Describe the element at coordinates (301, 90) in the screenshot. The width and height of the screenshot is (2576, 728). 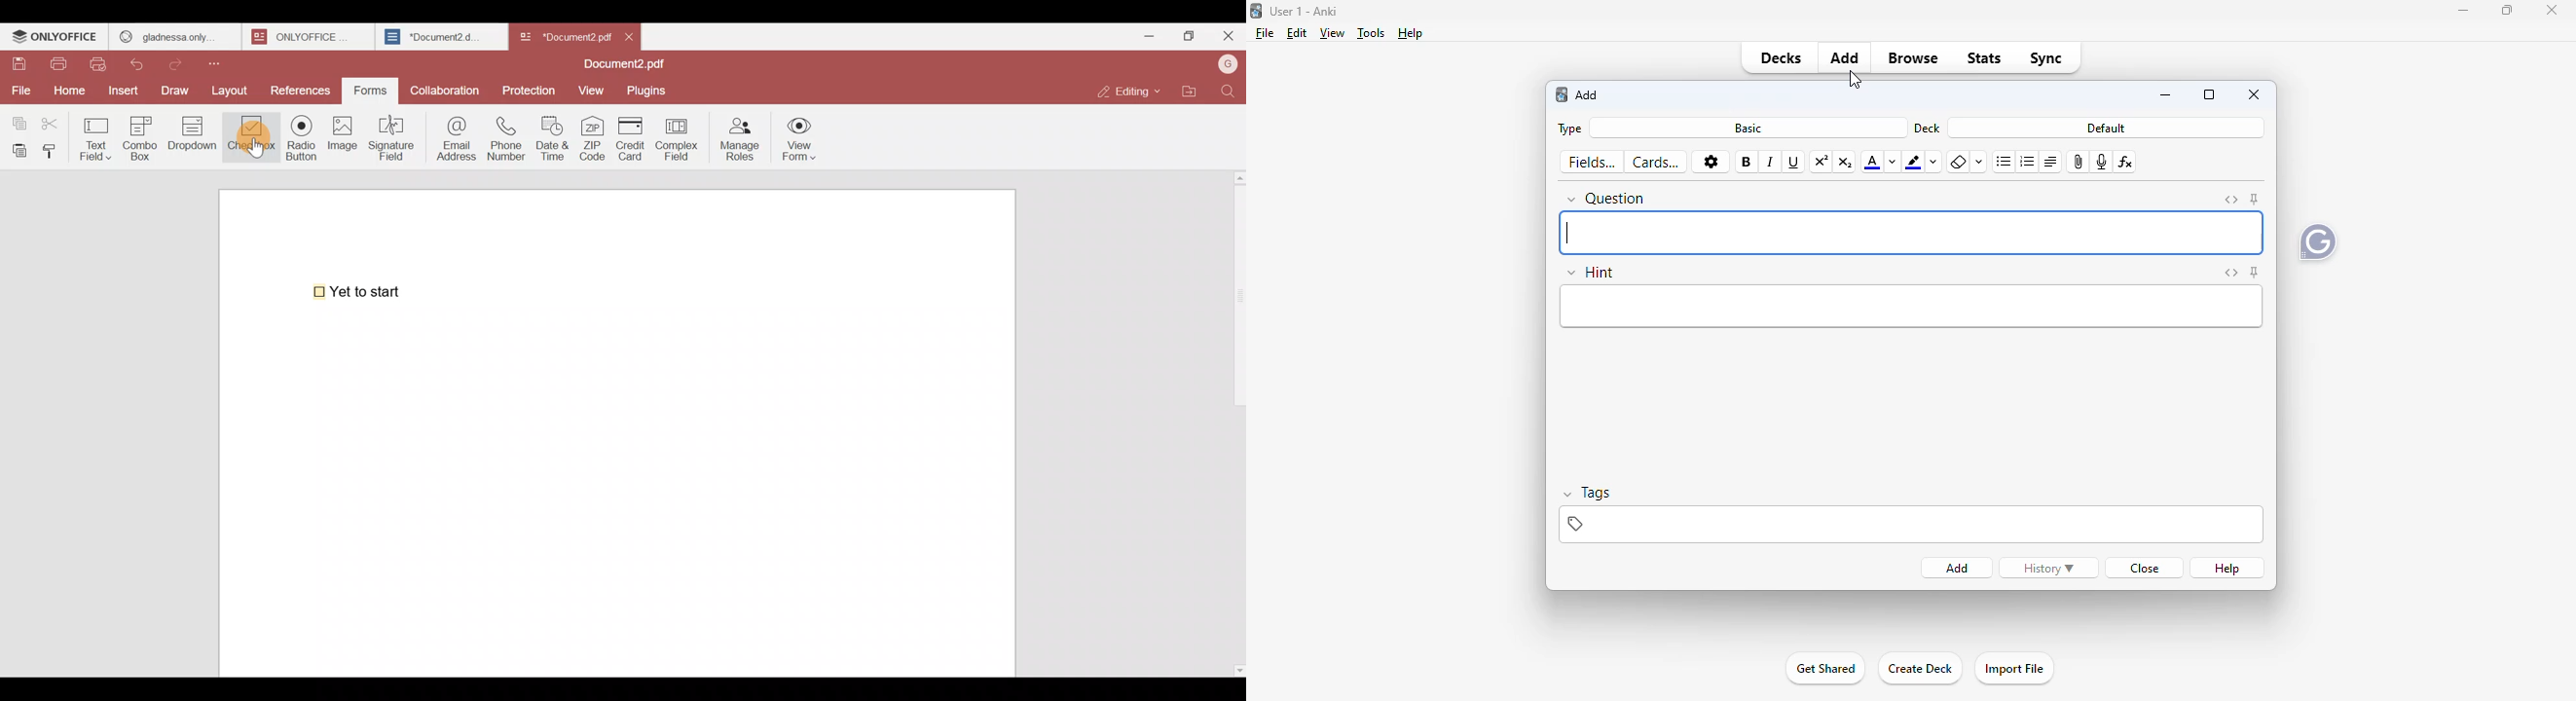
I see `References` at that location.